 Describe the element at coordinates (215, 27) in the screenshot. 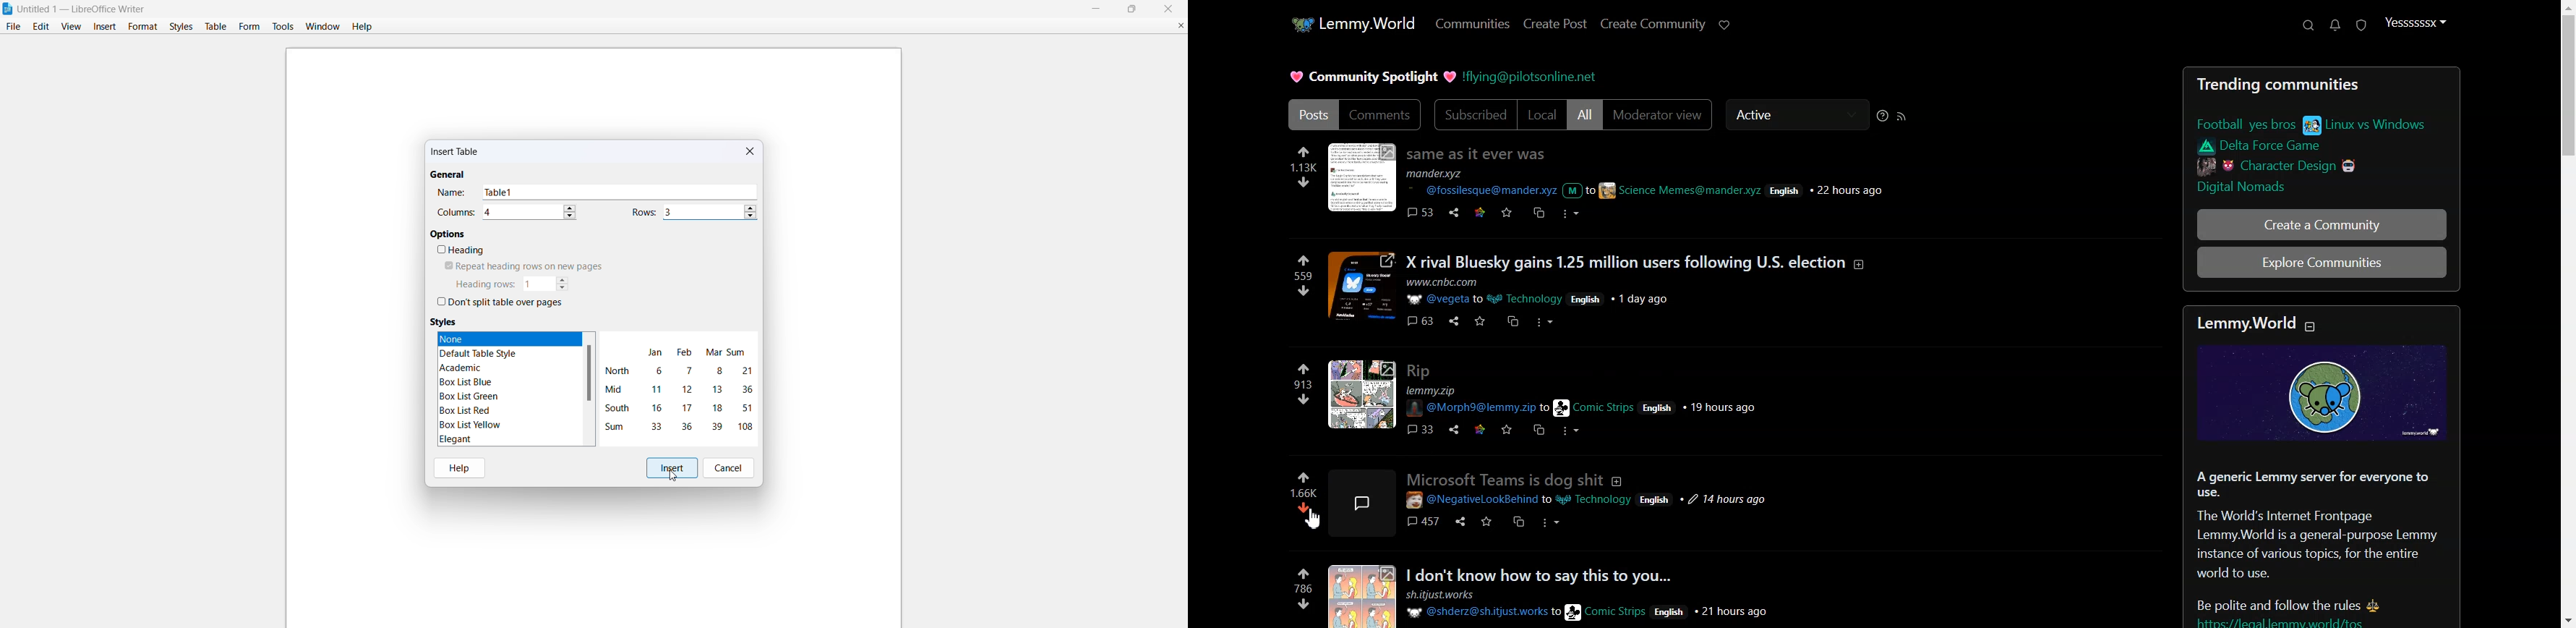

I see `table` at that location.